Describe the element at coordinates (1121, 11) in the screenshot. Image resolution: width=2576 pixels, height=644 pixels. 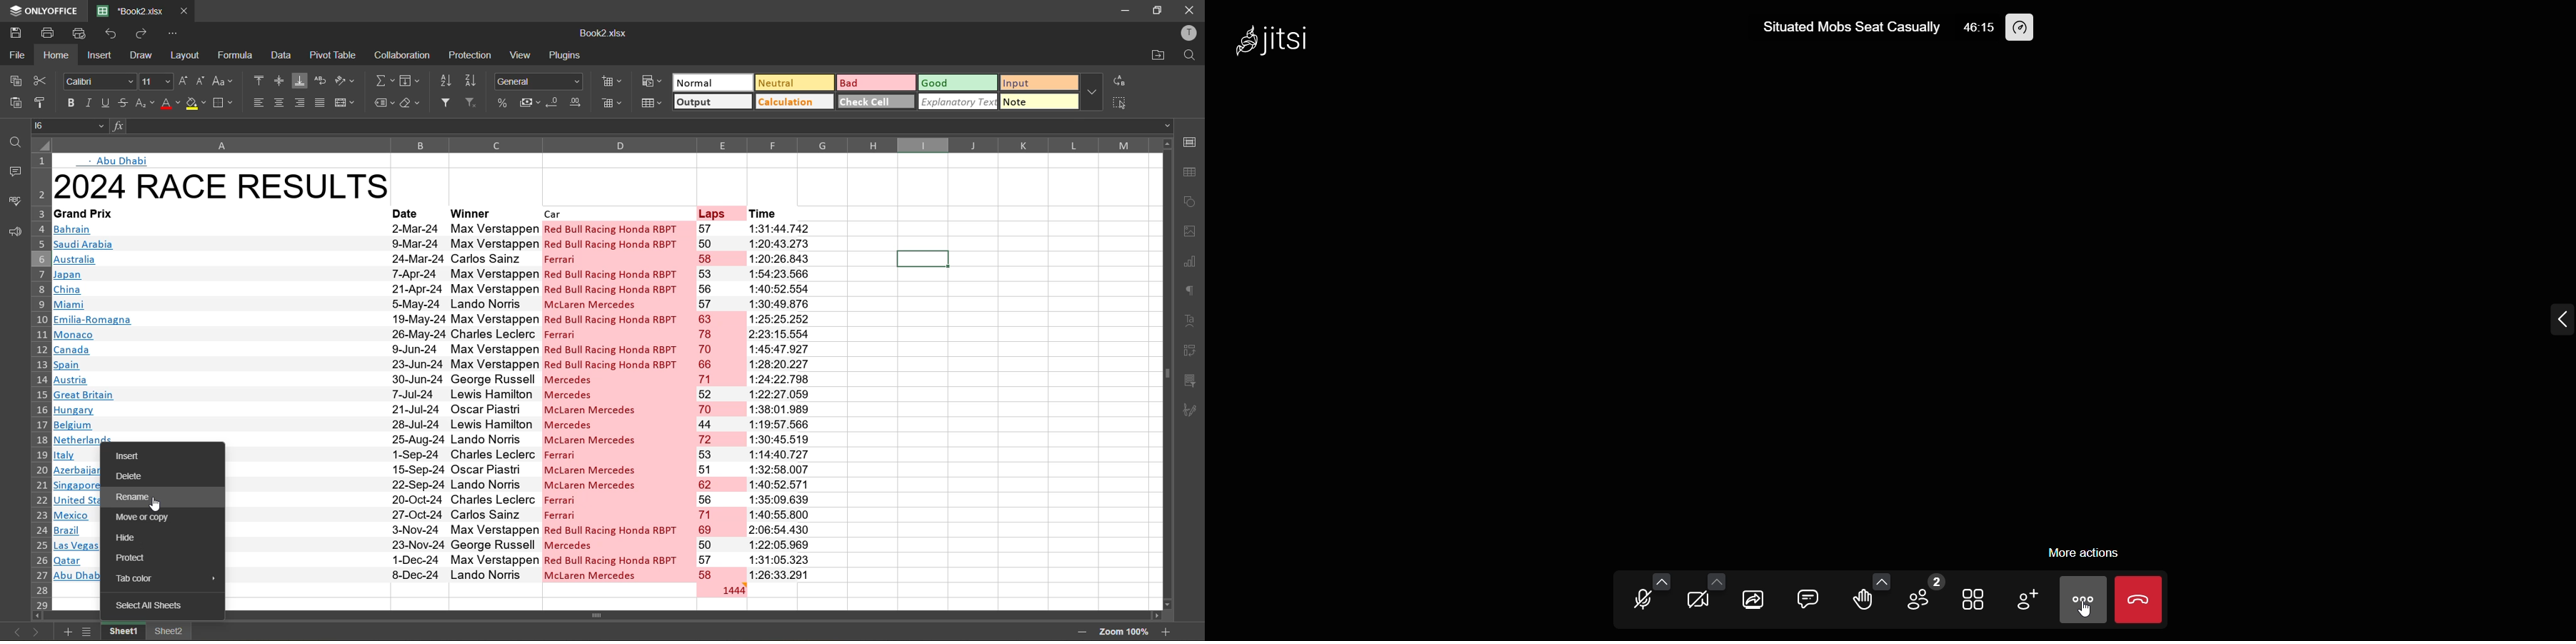
I see `minimize` at that location.